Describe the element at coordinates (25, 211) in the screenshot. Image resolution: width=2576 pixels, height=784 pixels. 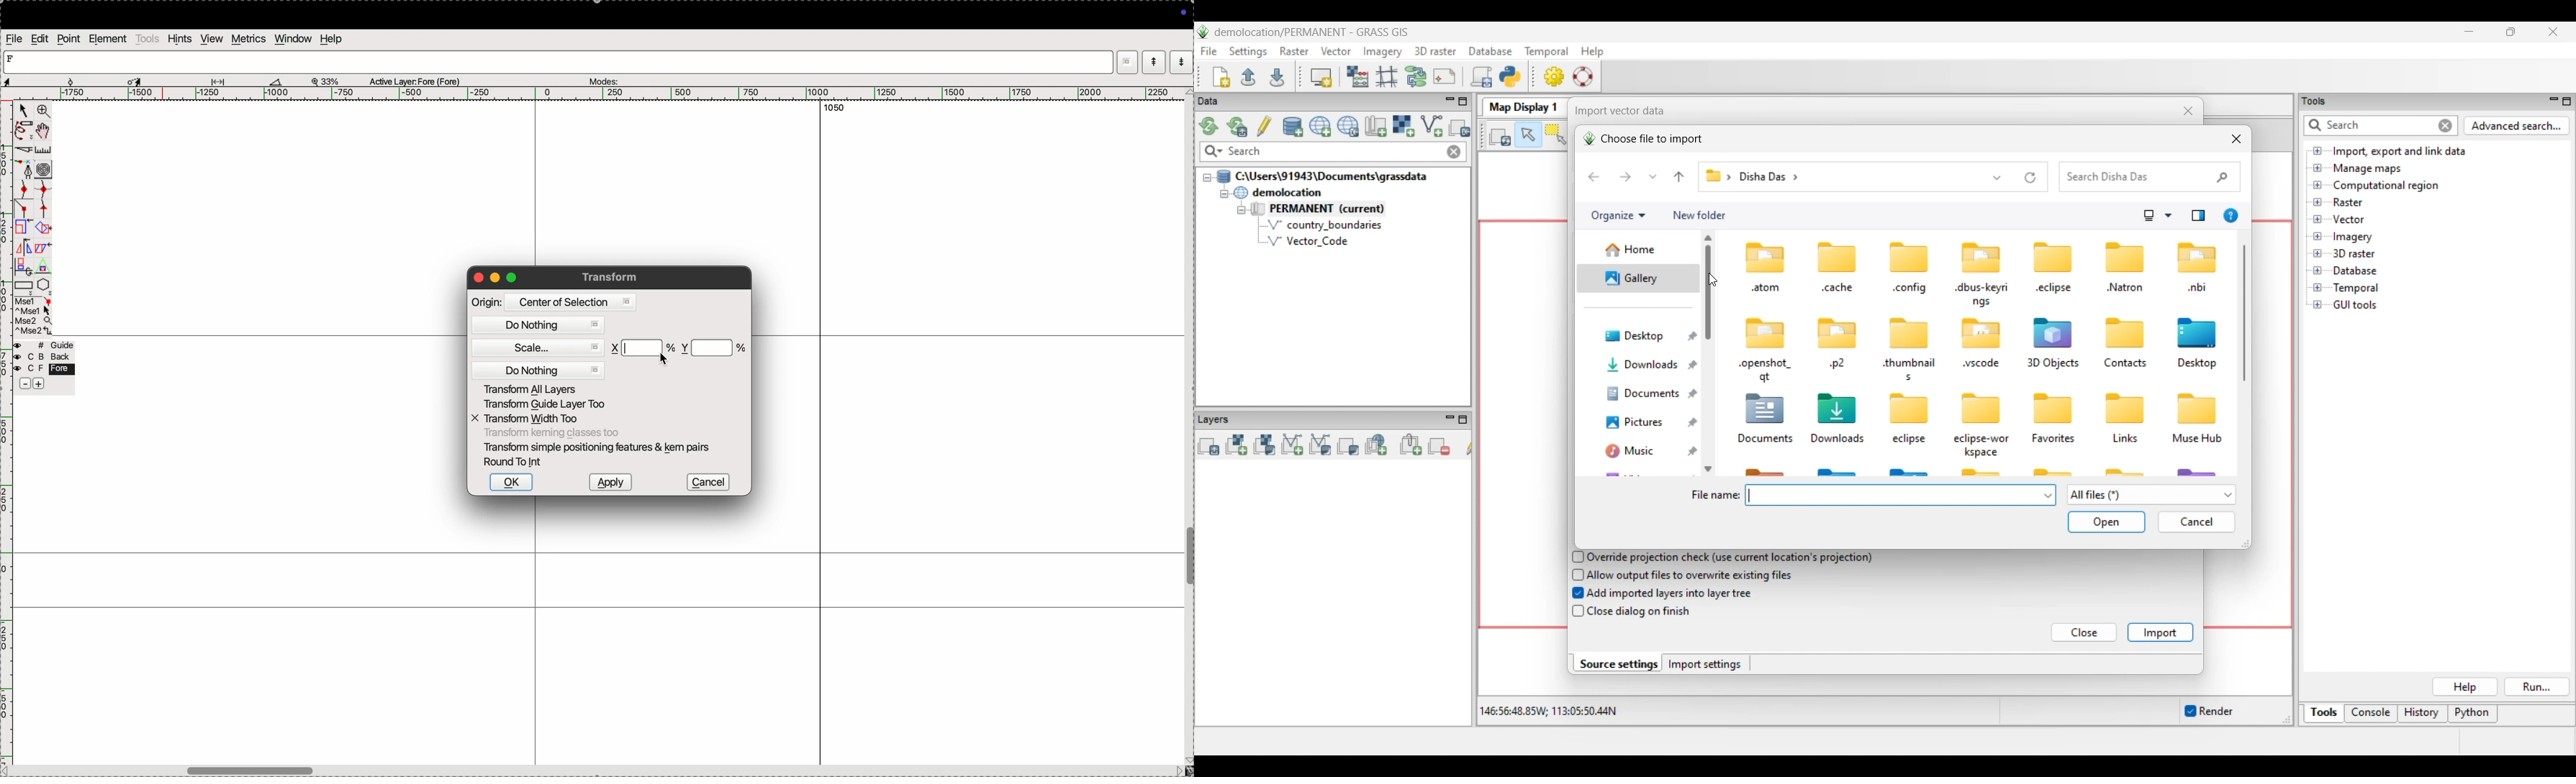
I see `line` at that location.